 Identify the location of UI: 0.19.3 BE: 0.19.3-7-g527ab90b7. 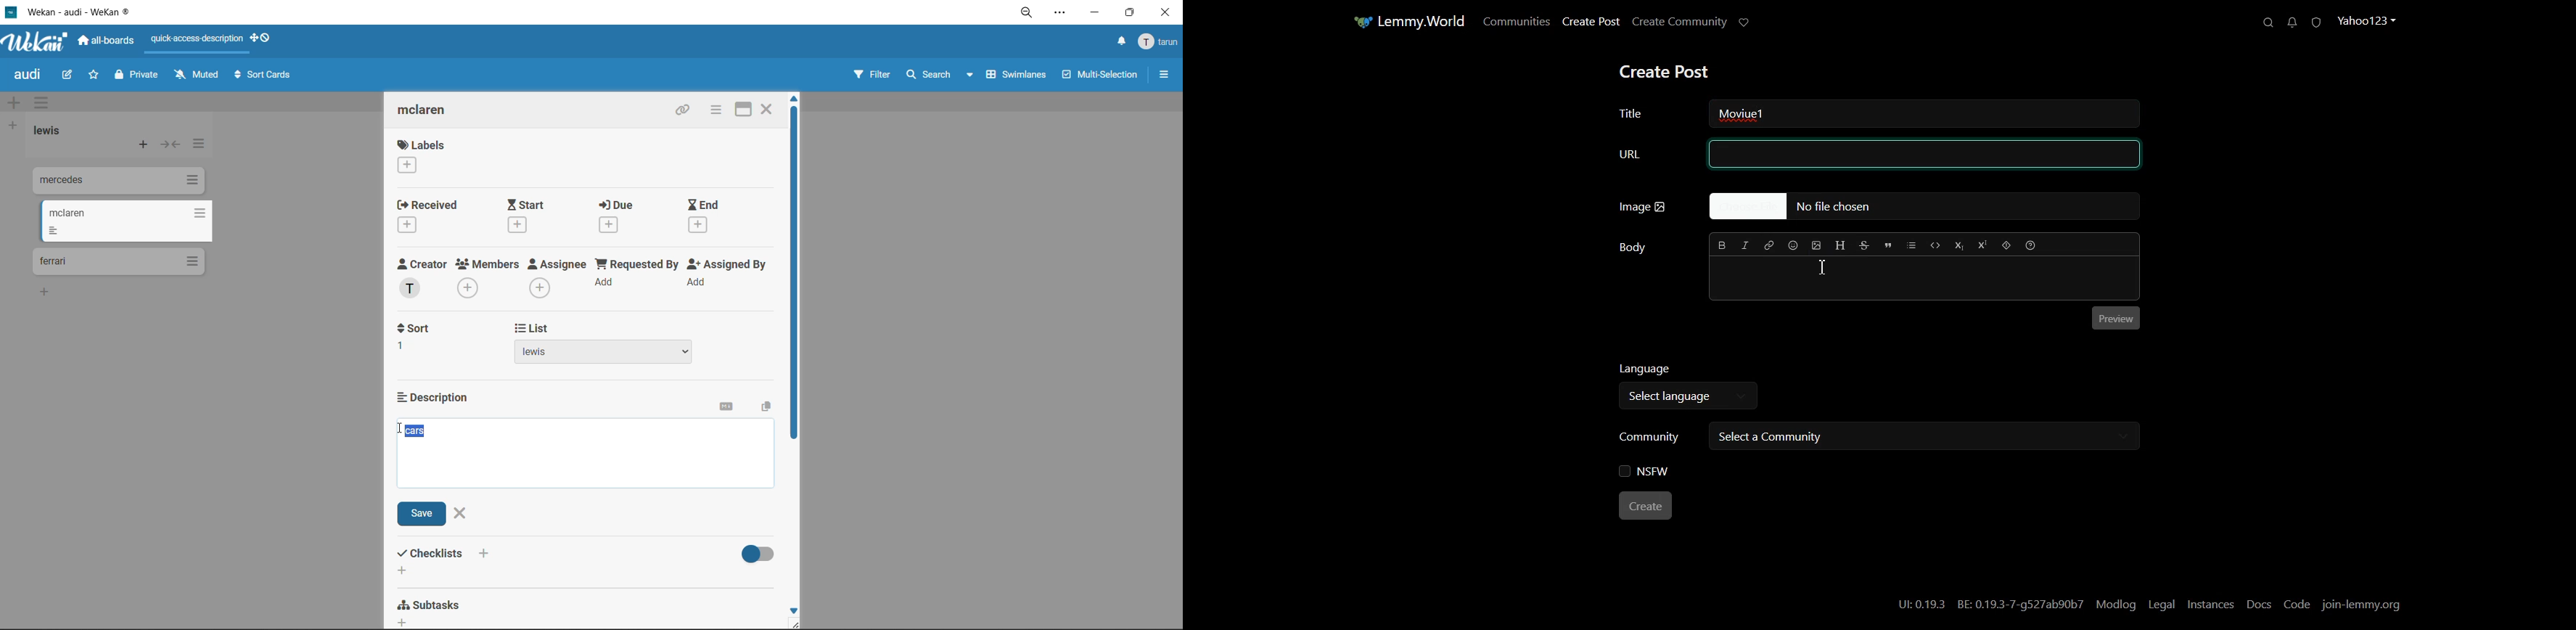
(1985, 604).